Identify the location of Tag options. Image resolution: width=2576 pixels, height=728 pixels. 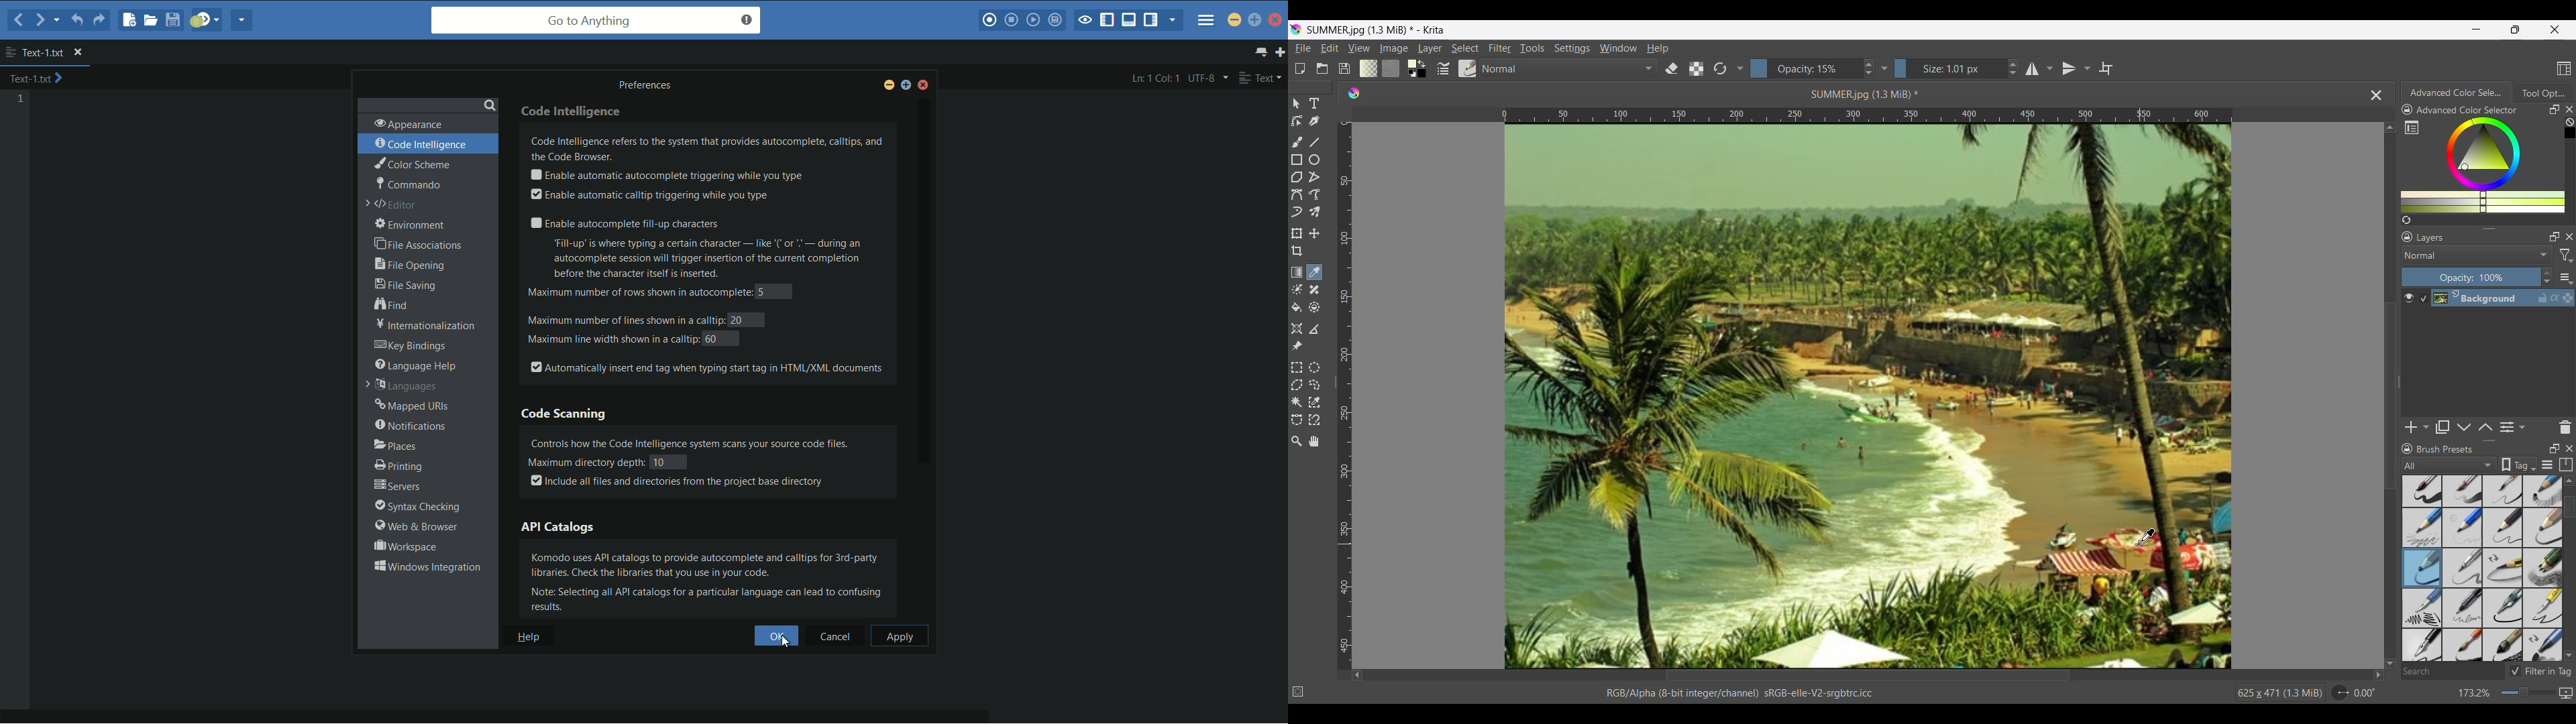
(2450, 465).